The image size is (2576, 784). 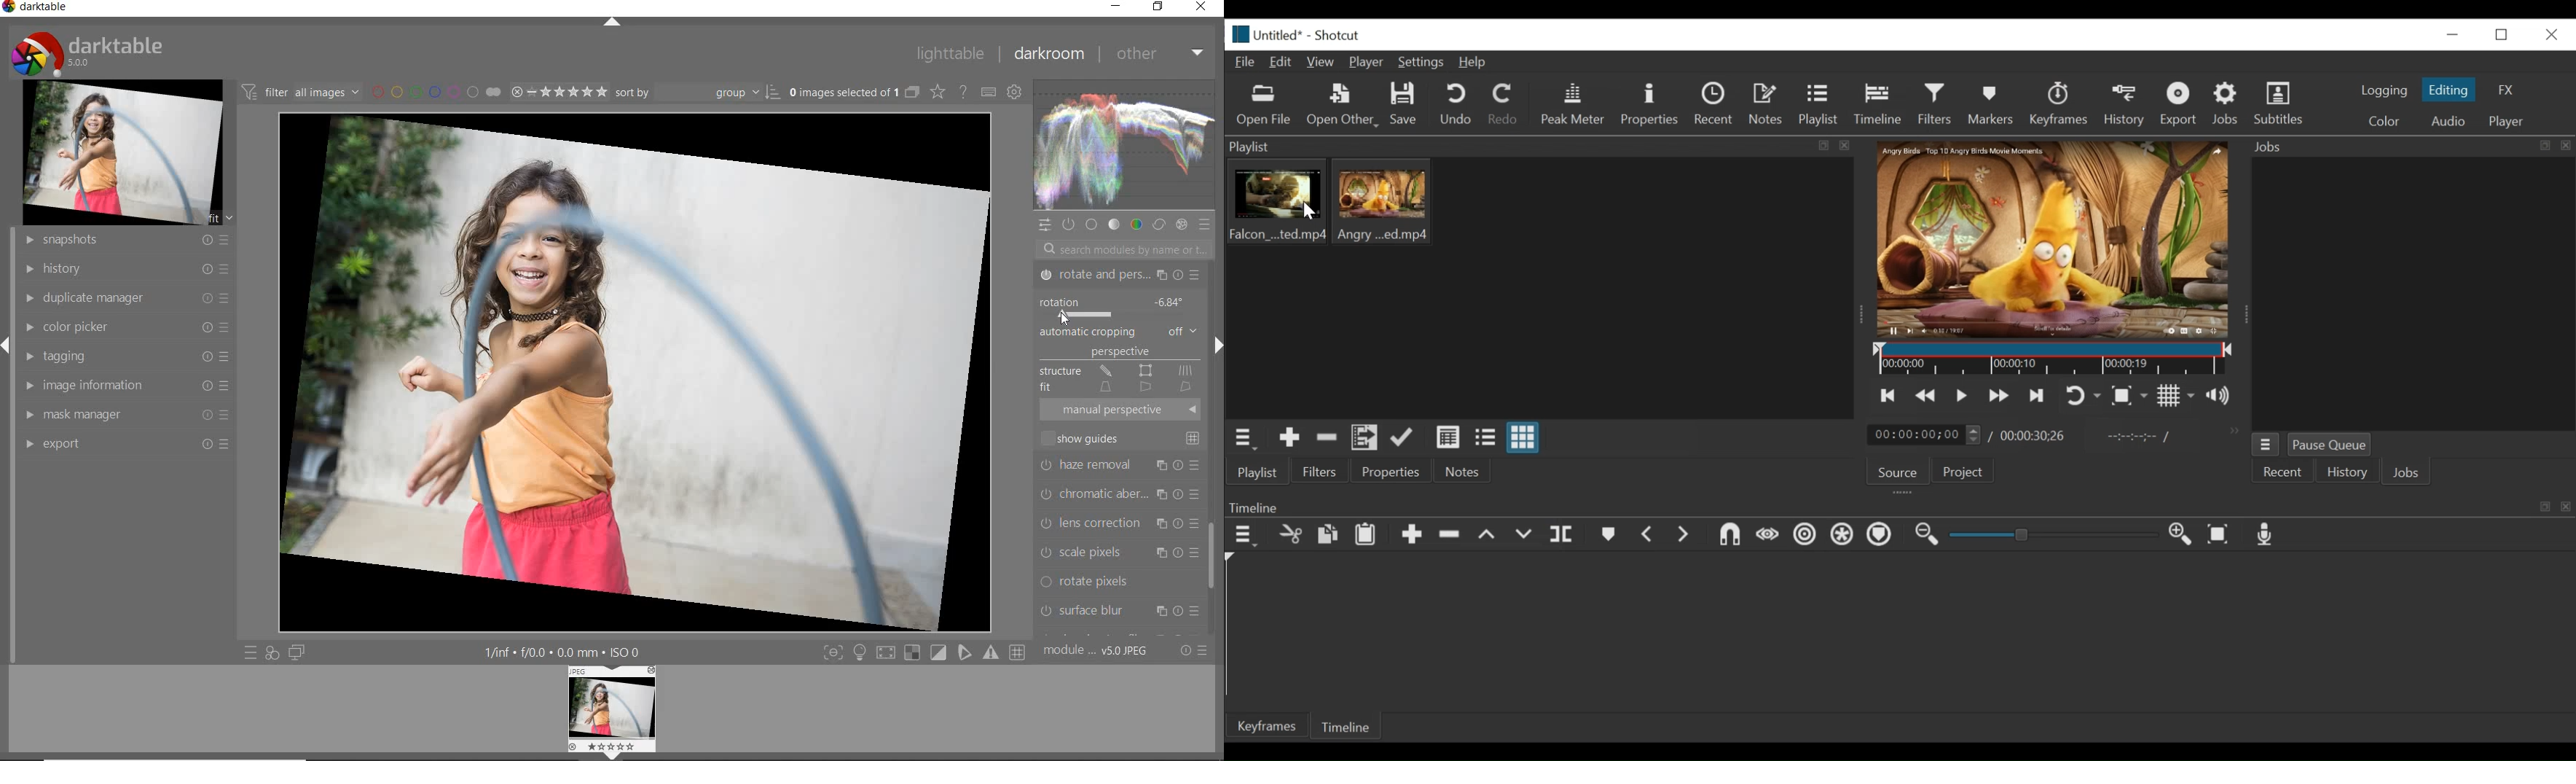 What do you see at coordinates (610, 23) in the screenshot?
I see `expand/collapse` at bounding box center [610, 23].